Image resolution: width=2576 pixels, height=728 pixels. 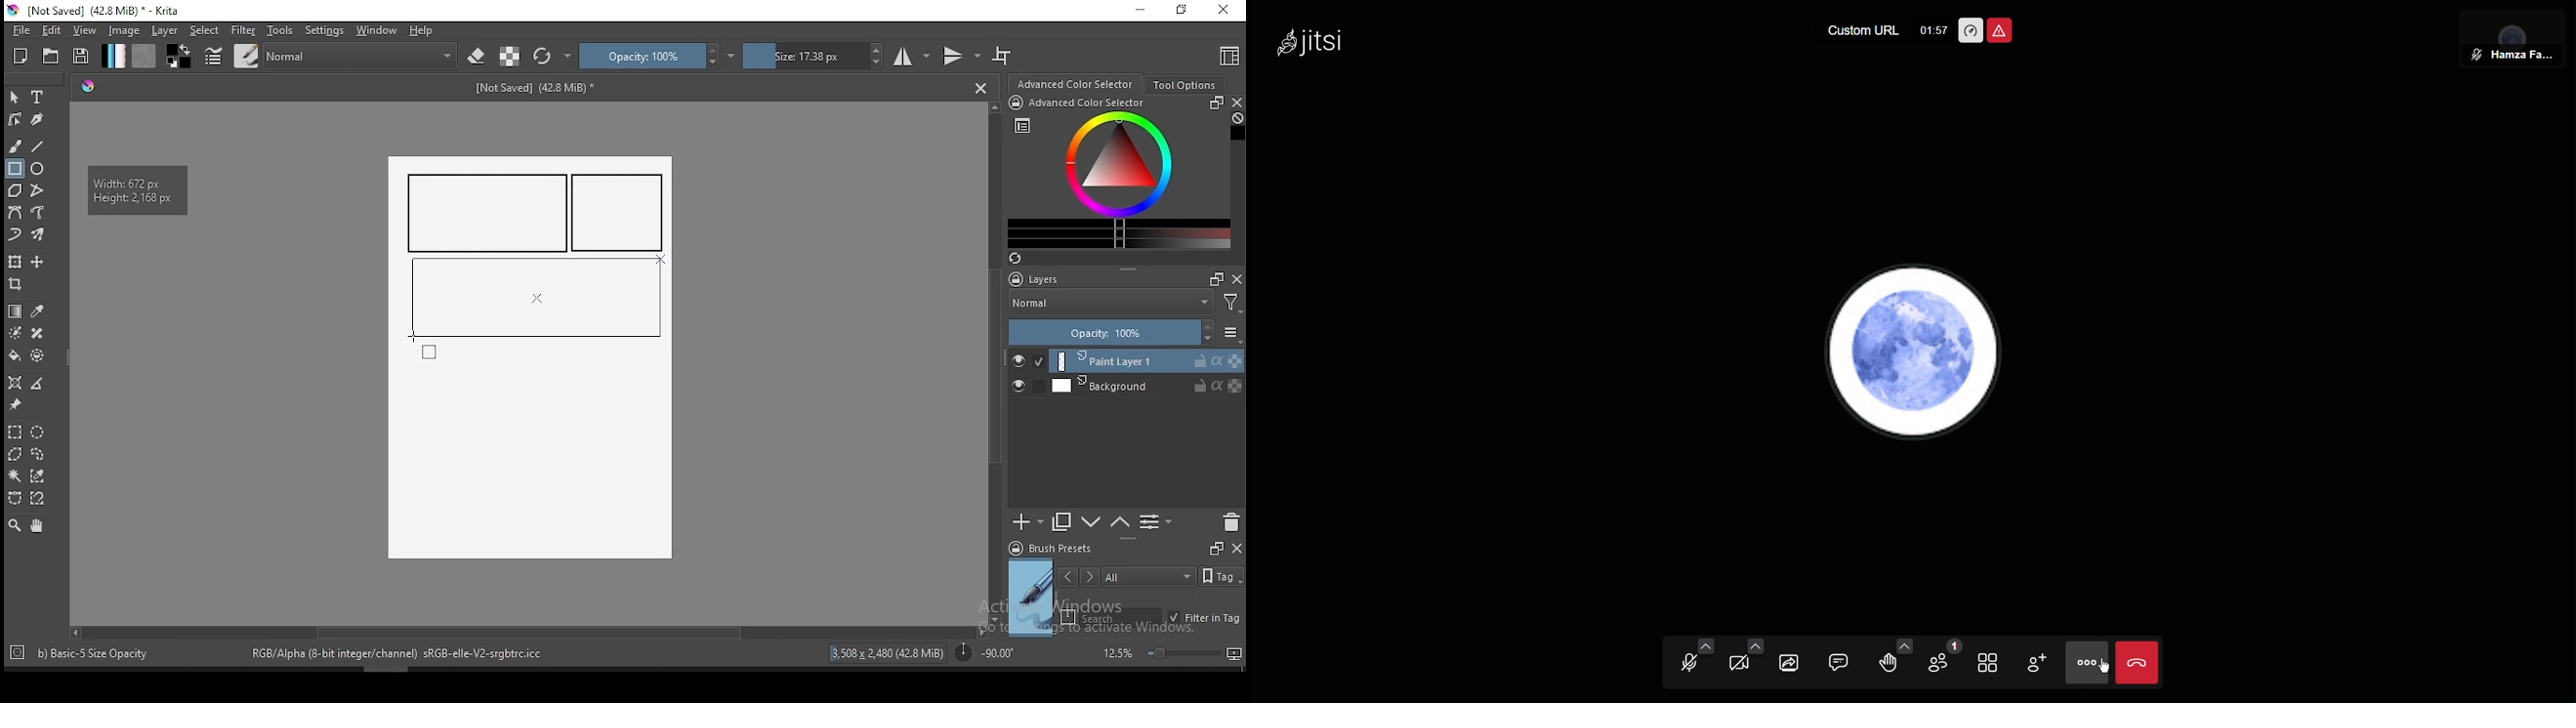 What do you see at coordinates (2514, 38) in the screenshot?
I see `Participant View` at bounding box center [2514, 38].